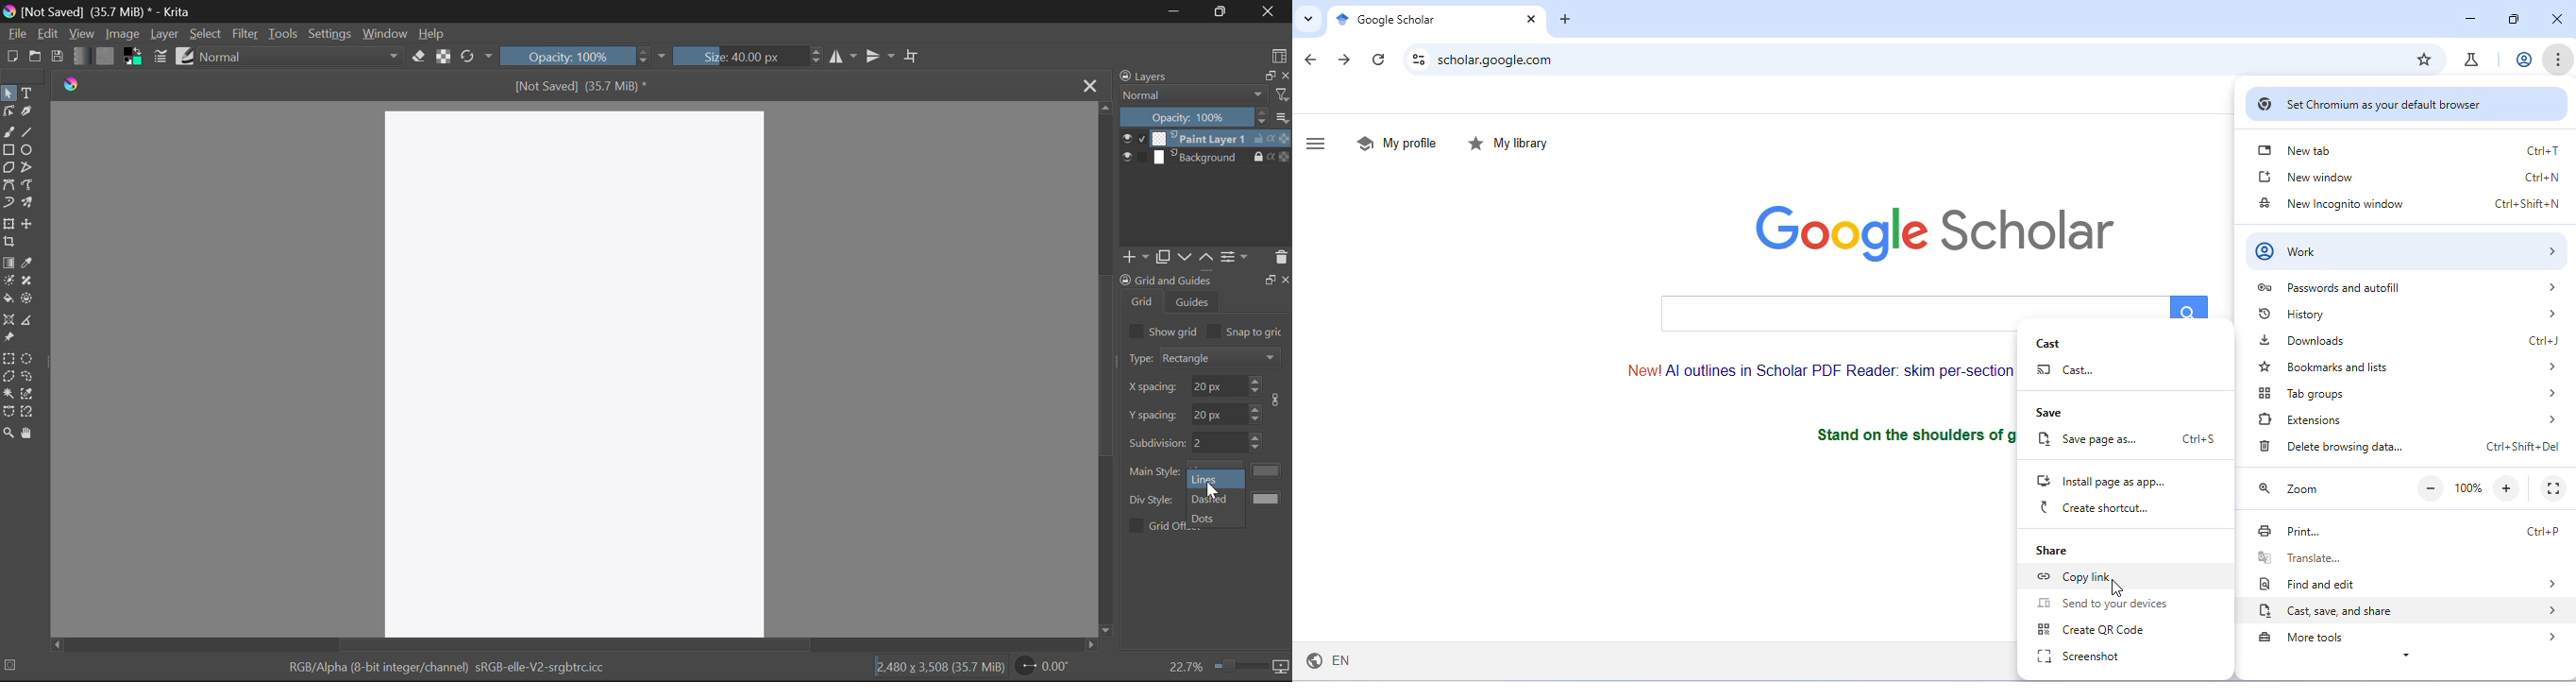 This screenshot has height=700, width=2576. Describe the element at coordinates (1166, 280) in the screenshot. I see `grid and guide` at that location.